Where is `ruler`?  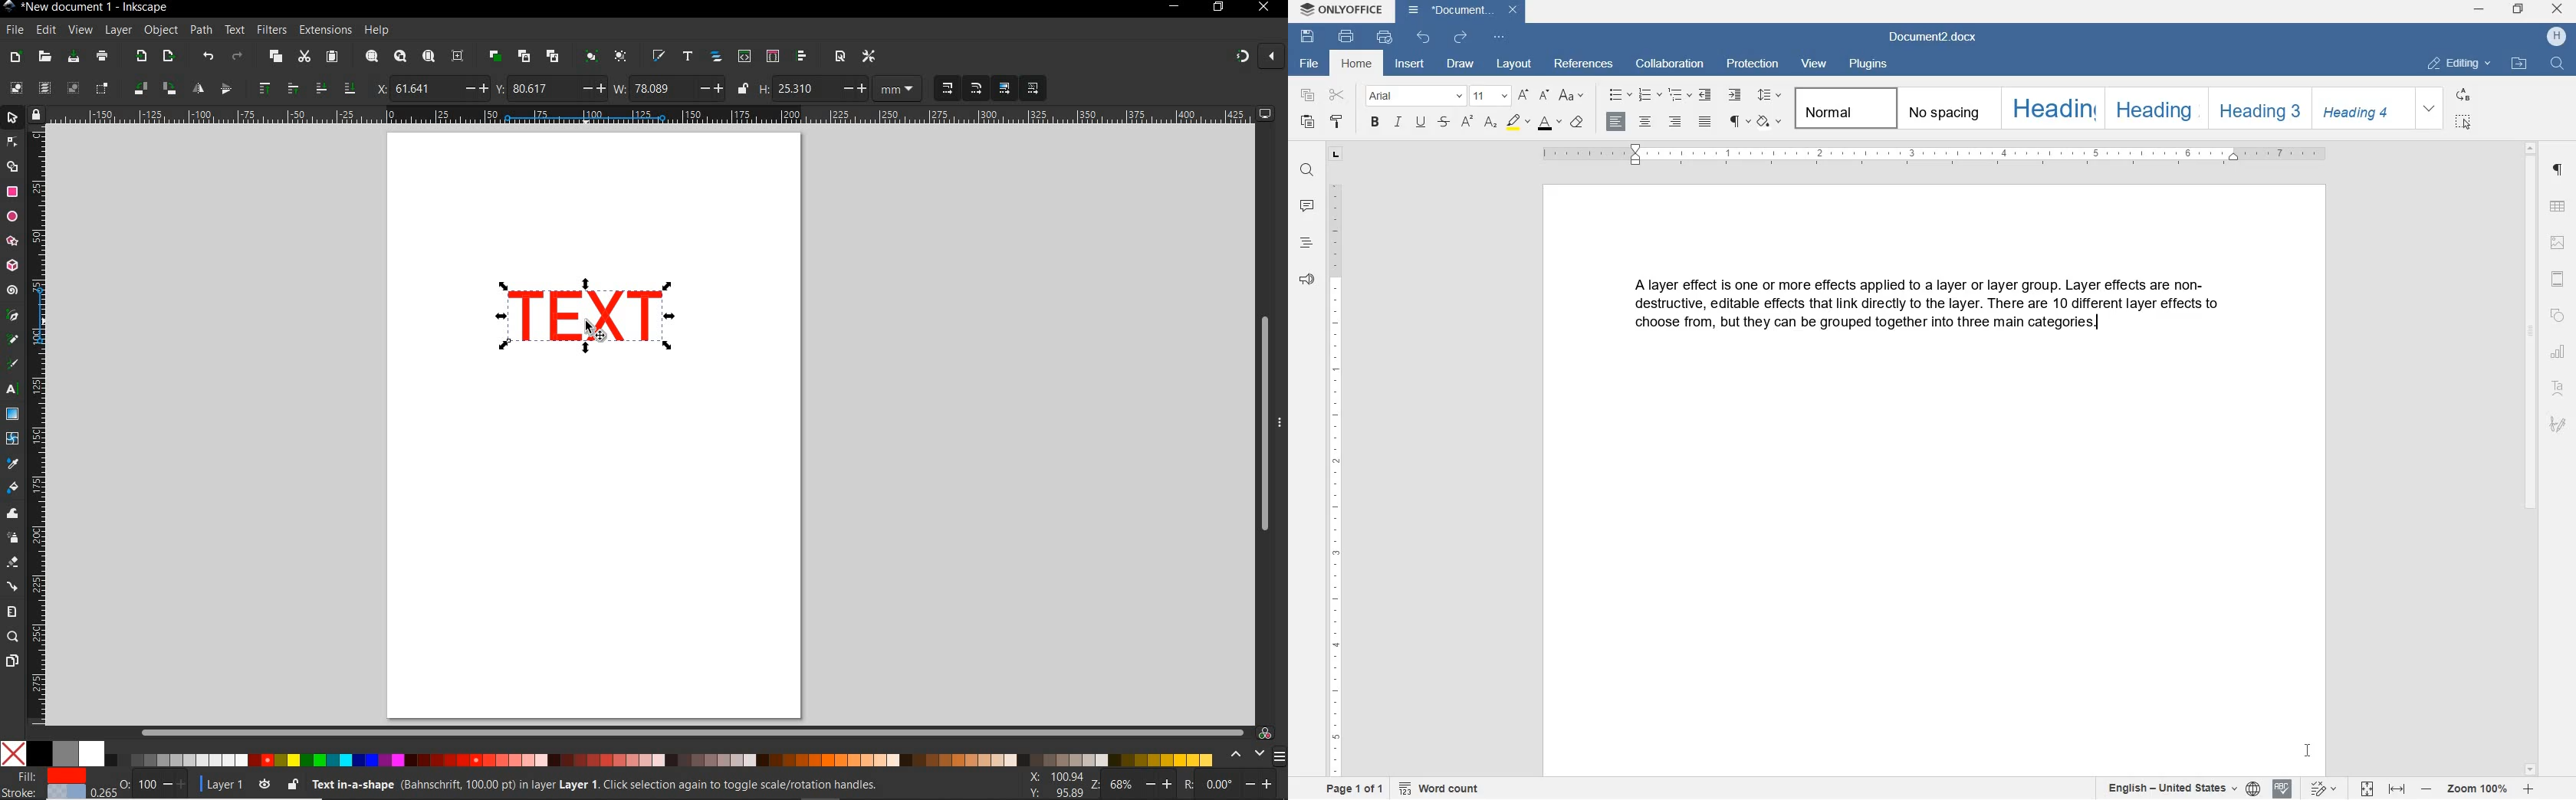 ruler is located at coordinates (652, 116).